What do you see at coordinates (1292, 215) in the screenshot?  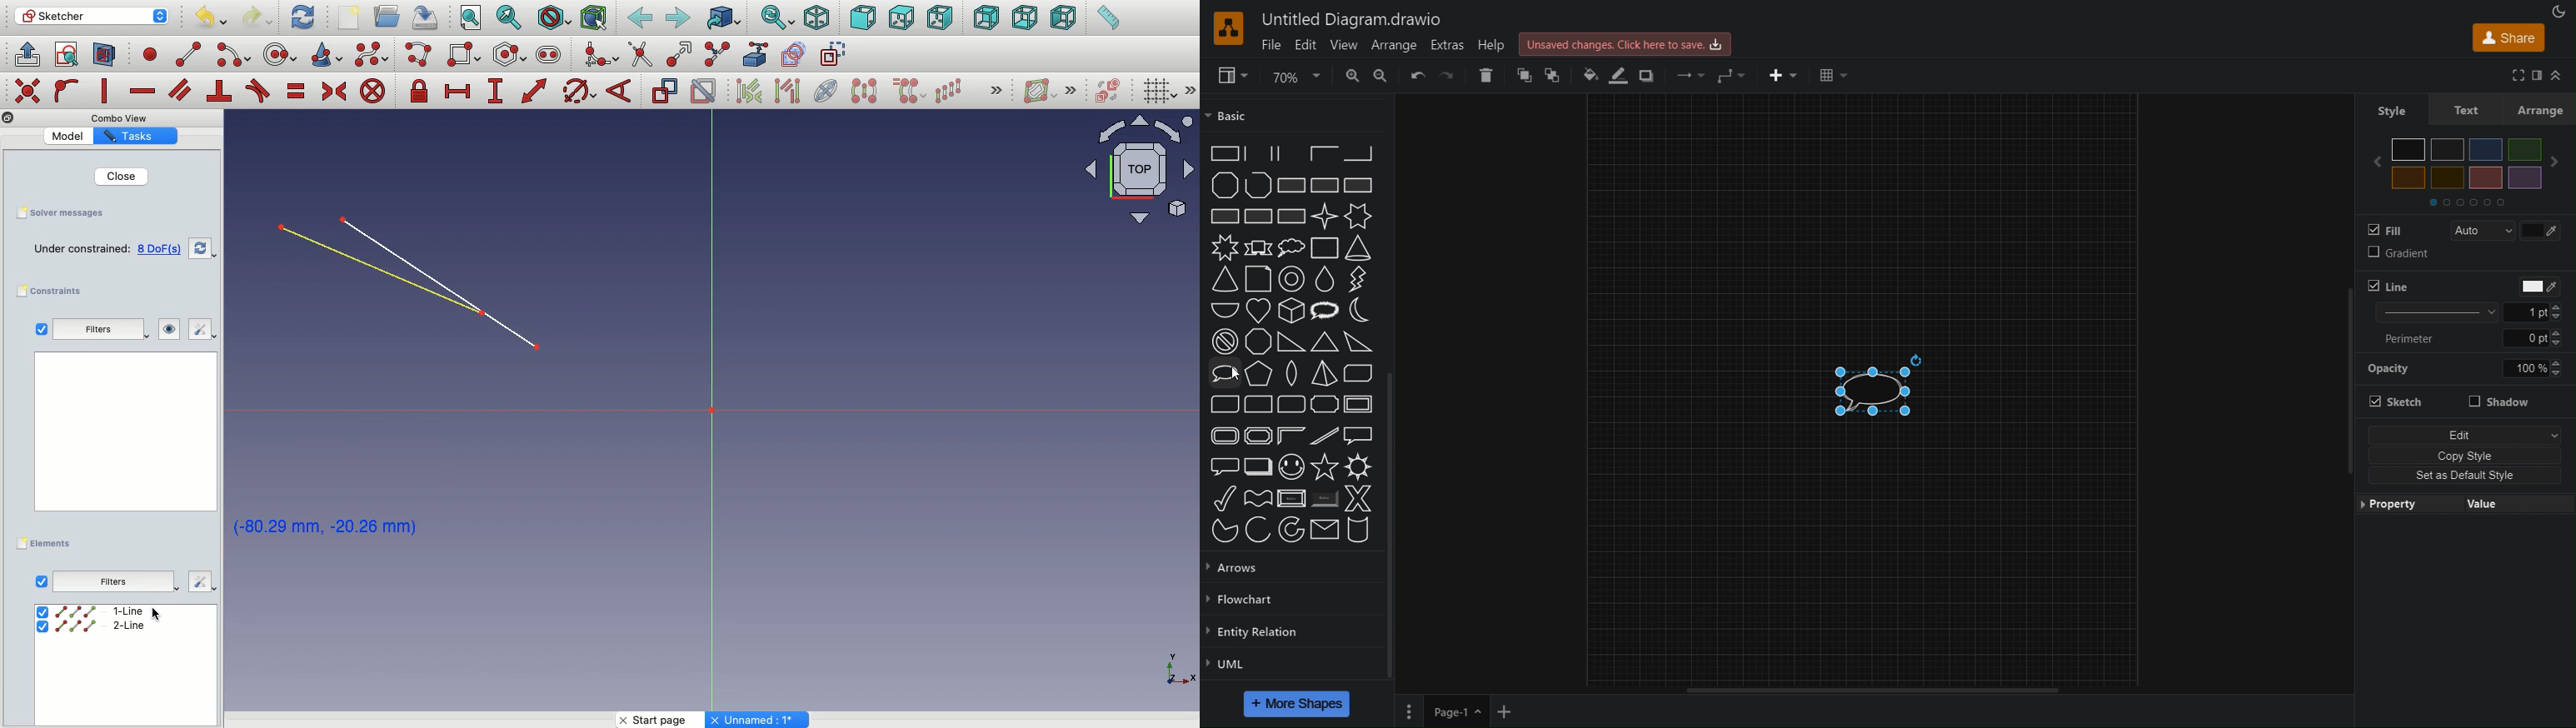 I see `Rectangle with Diagnol Grid Fill` at bounding box center [1292, 215].